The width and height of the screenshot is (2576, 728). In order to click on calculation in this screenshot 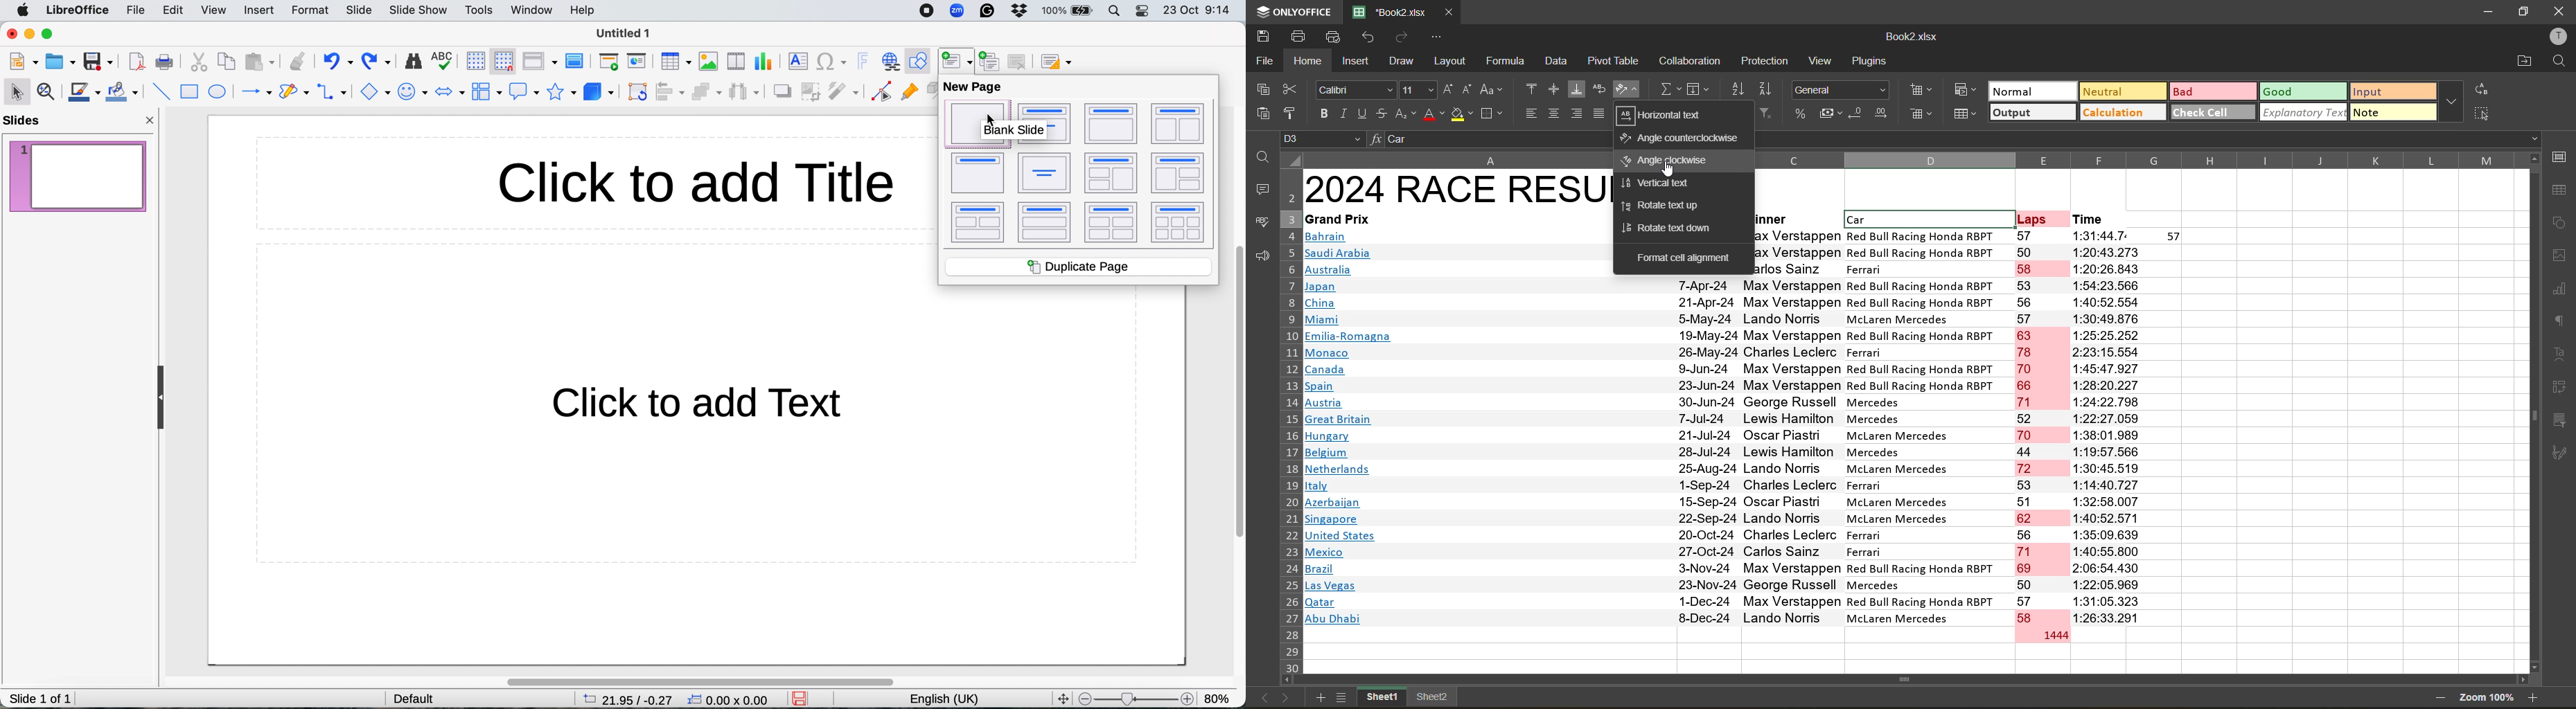, I will do `click(1691, 62)`.